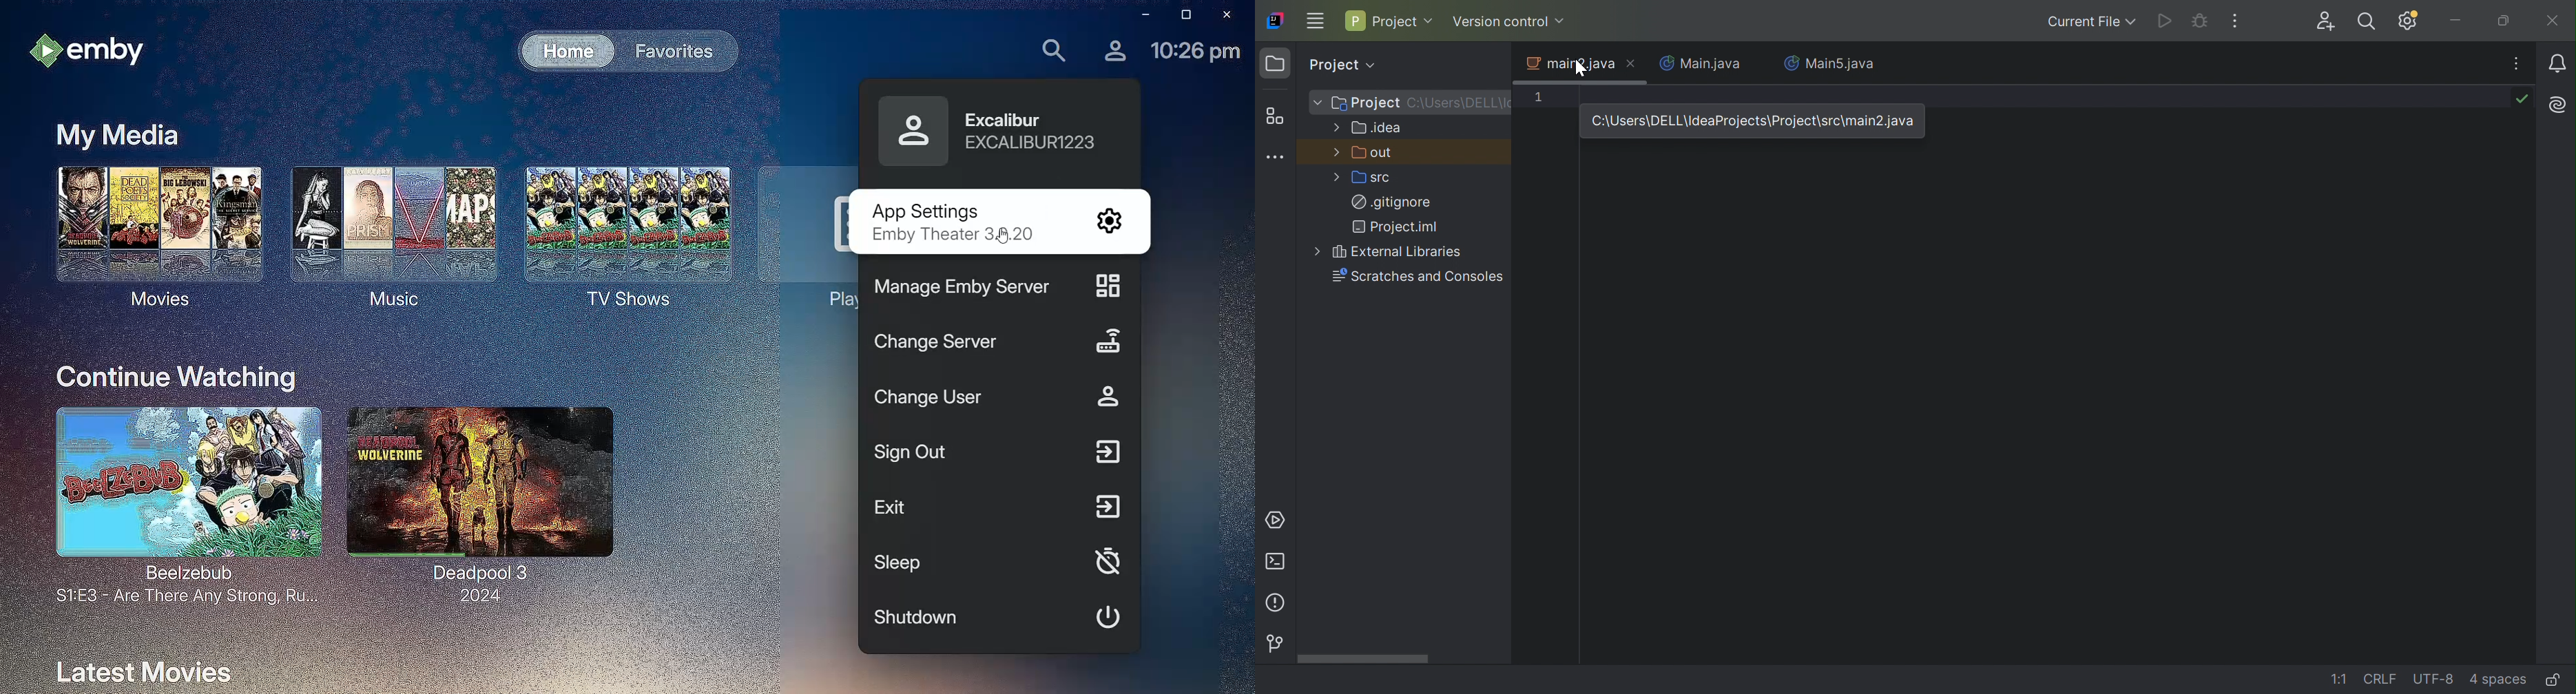  What do you see at coordinates (2557, 107) in the screenshot?
I see `AI Assistant` at bounding box center [2557, 107].